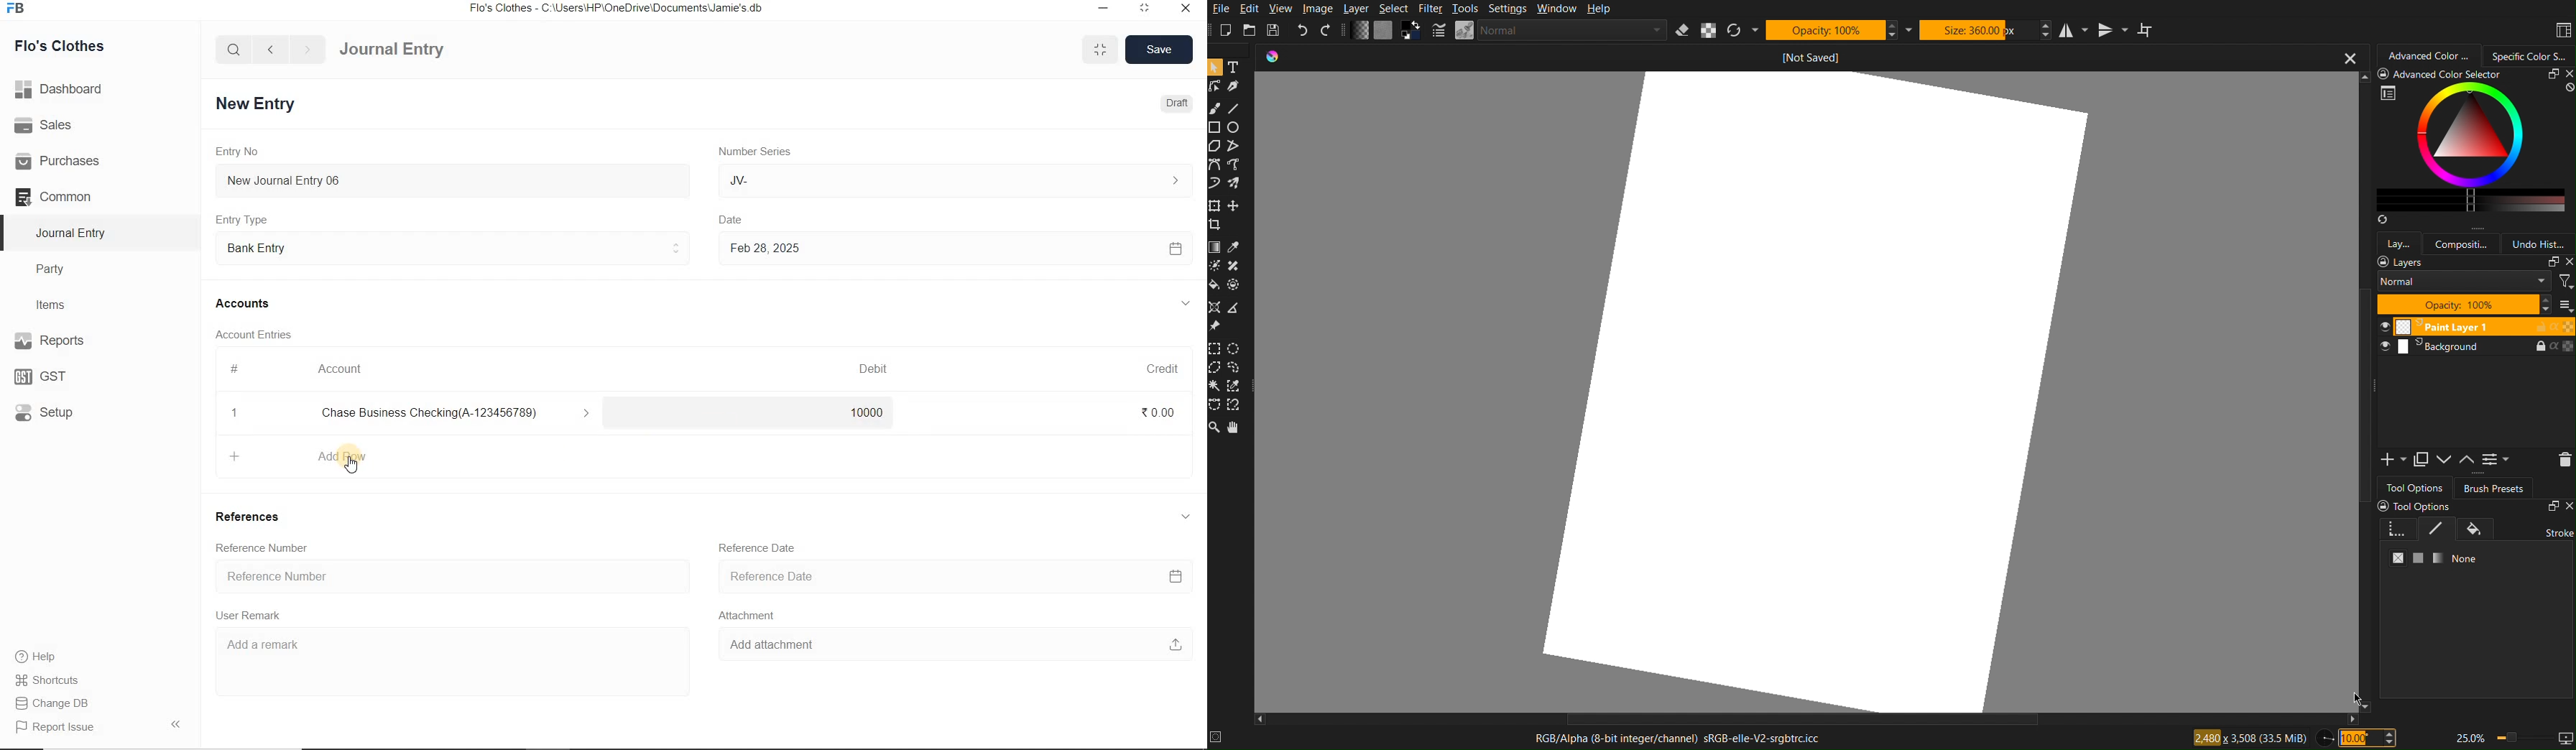 This screenshot has width=2576, height=756. I want to click on New Entry, so click(258, 103).